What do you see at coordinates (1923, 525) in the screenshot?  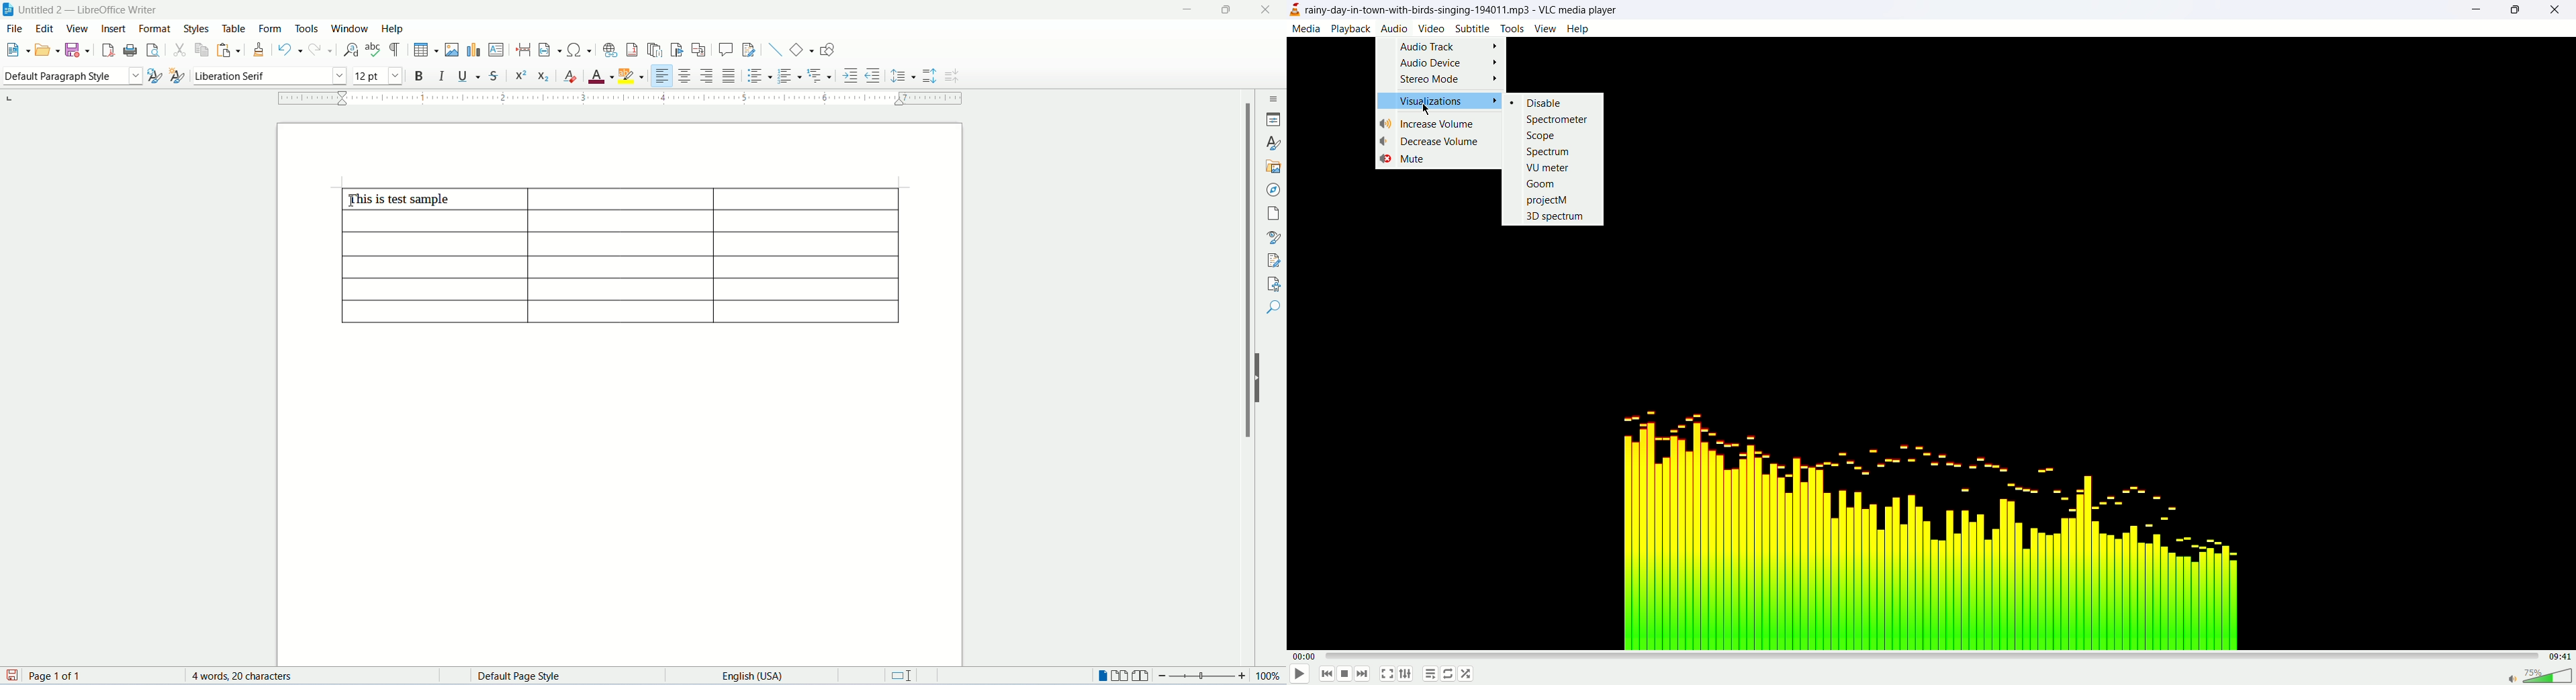 I see `audio tune image` at bounding box center [1923, 525].